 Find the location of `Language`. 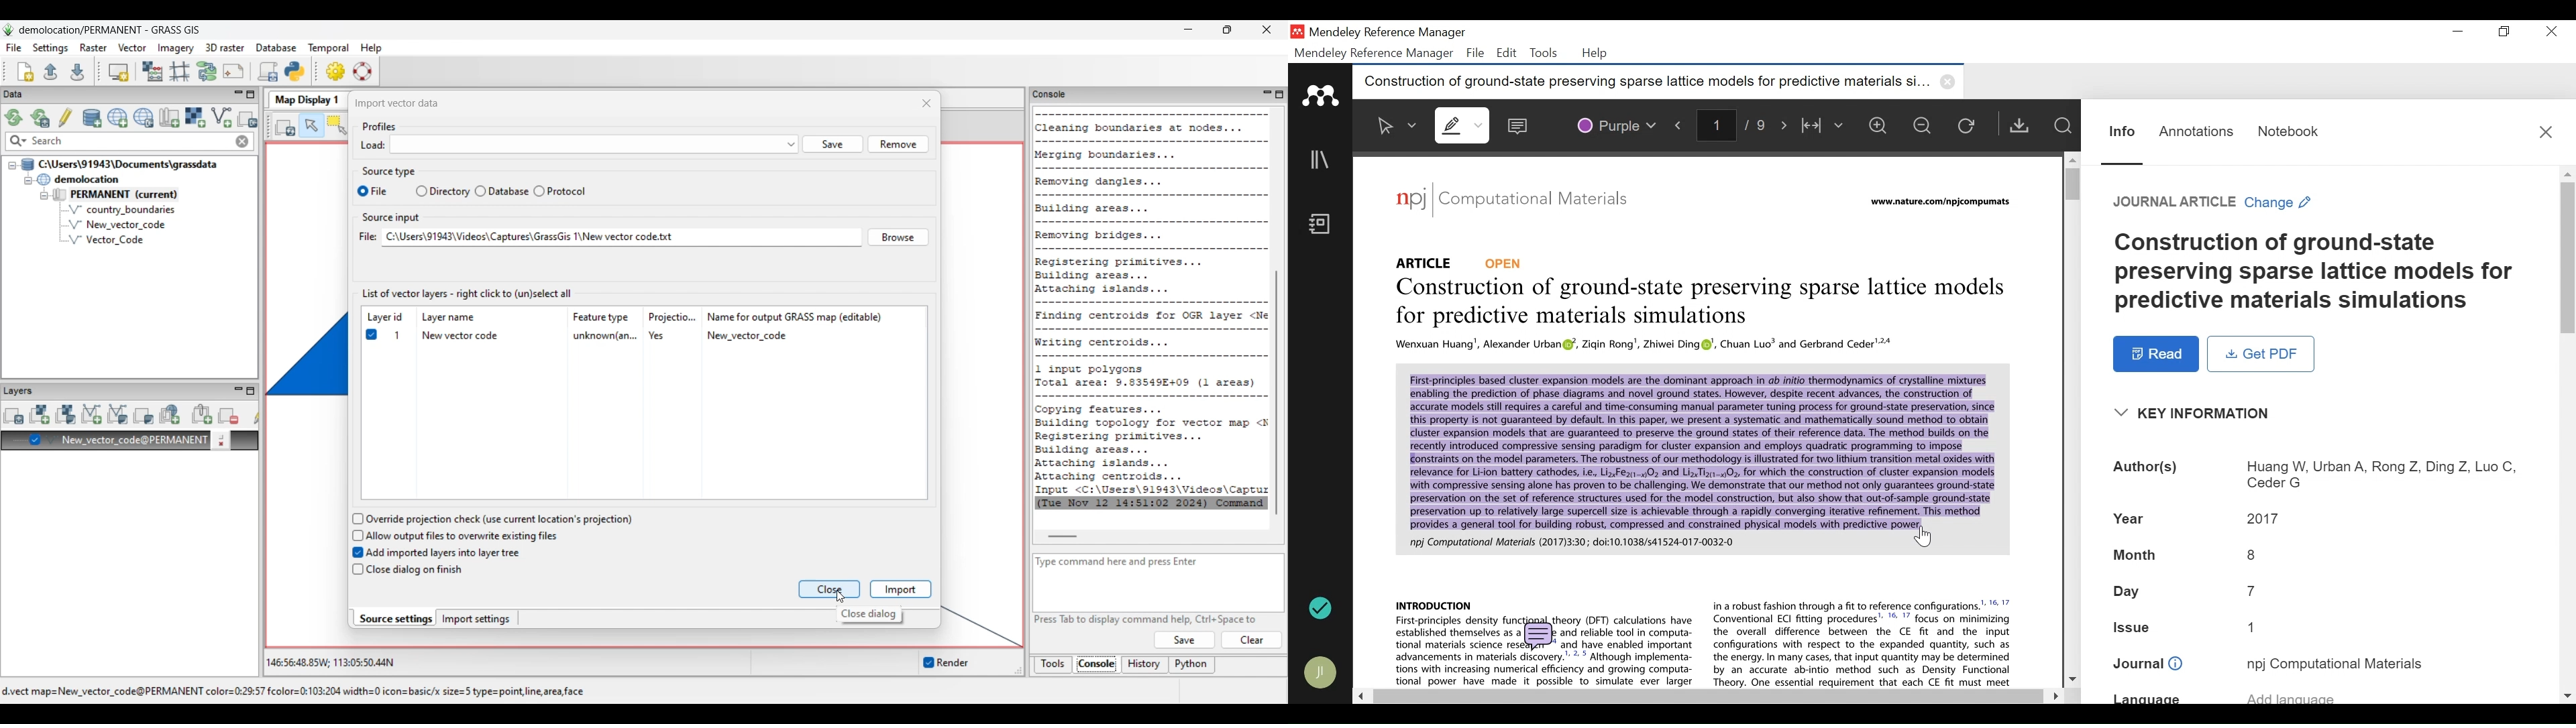

Language is located at coordinates (2147, 699).